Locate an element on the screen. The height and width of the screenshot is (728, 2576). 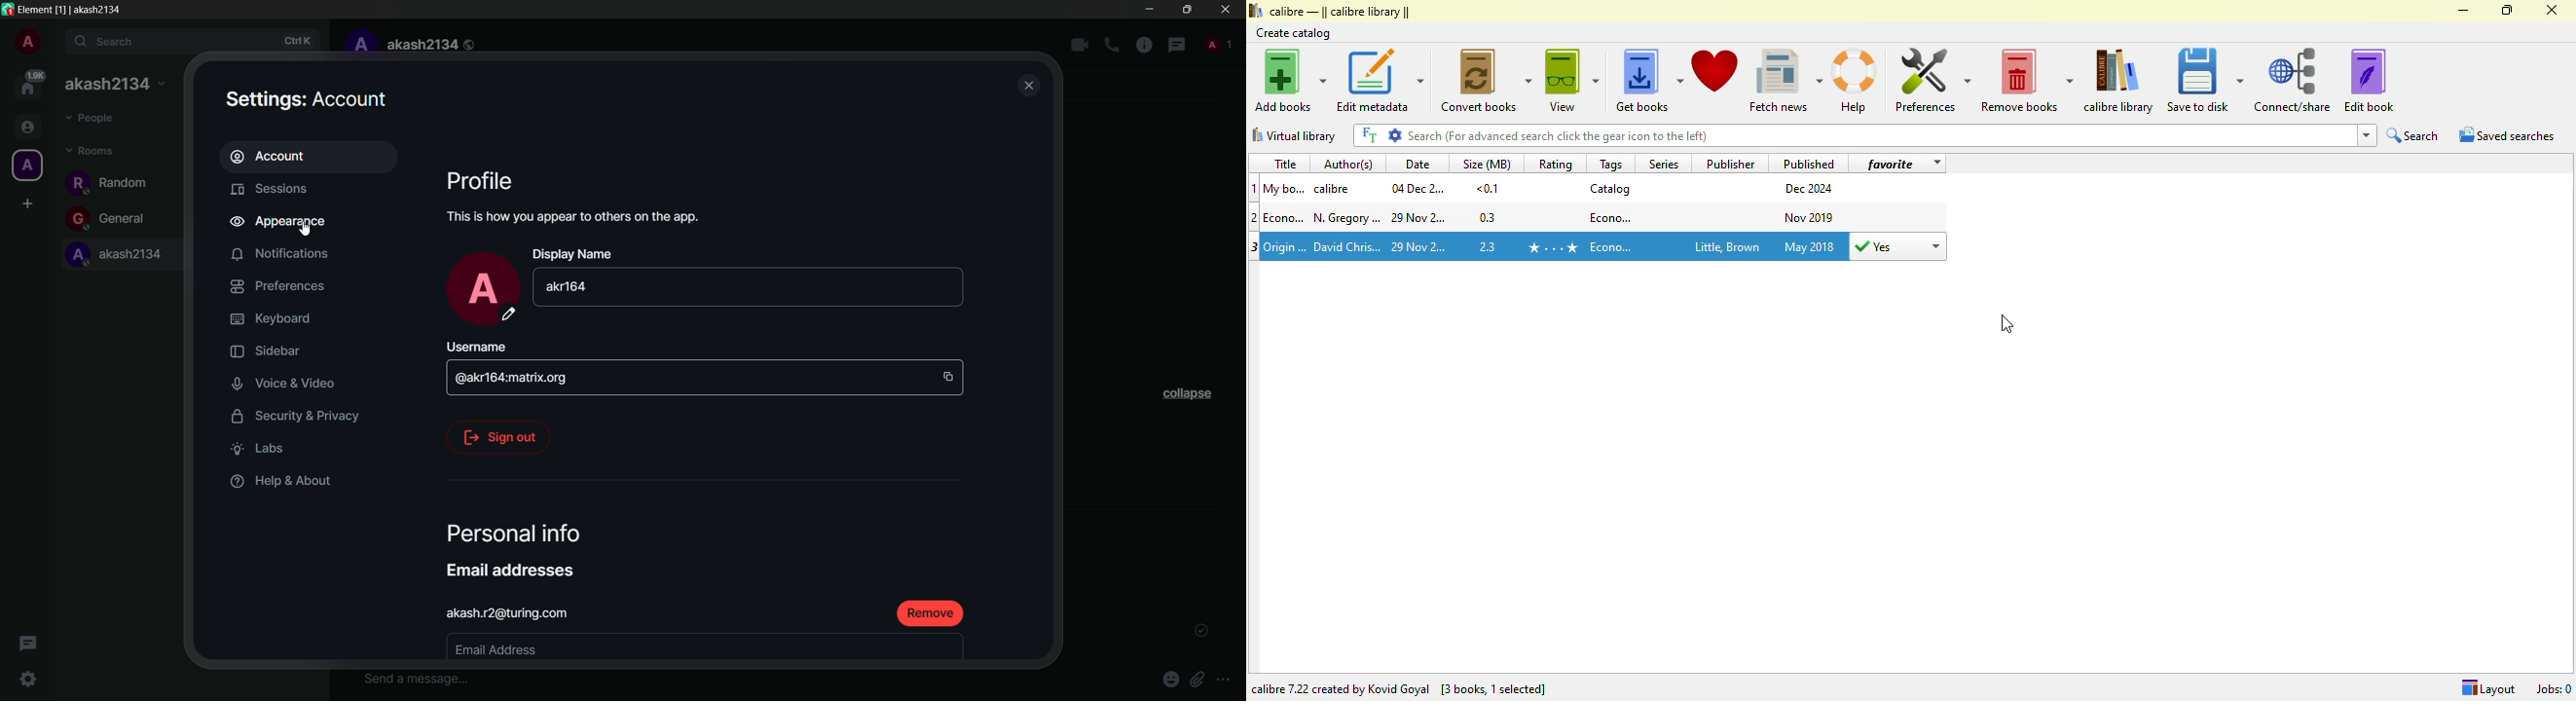
minimize is located at coordinates (1151, 9).